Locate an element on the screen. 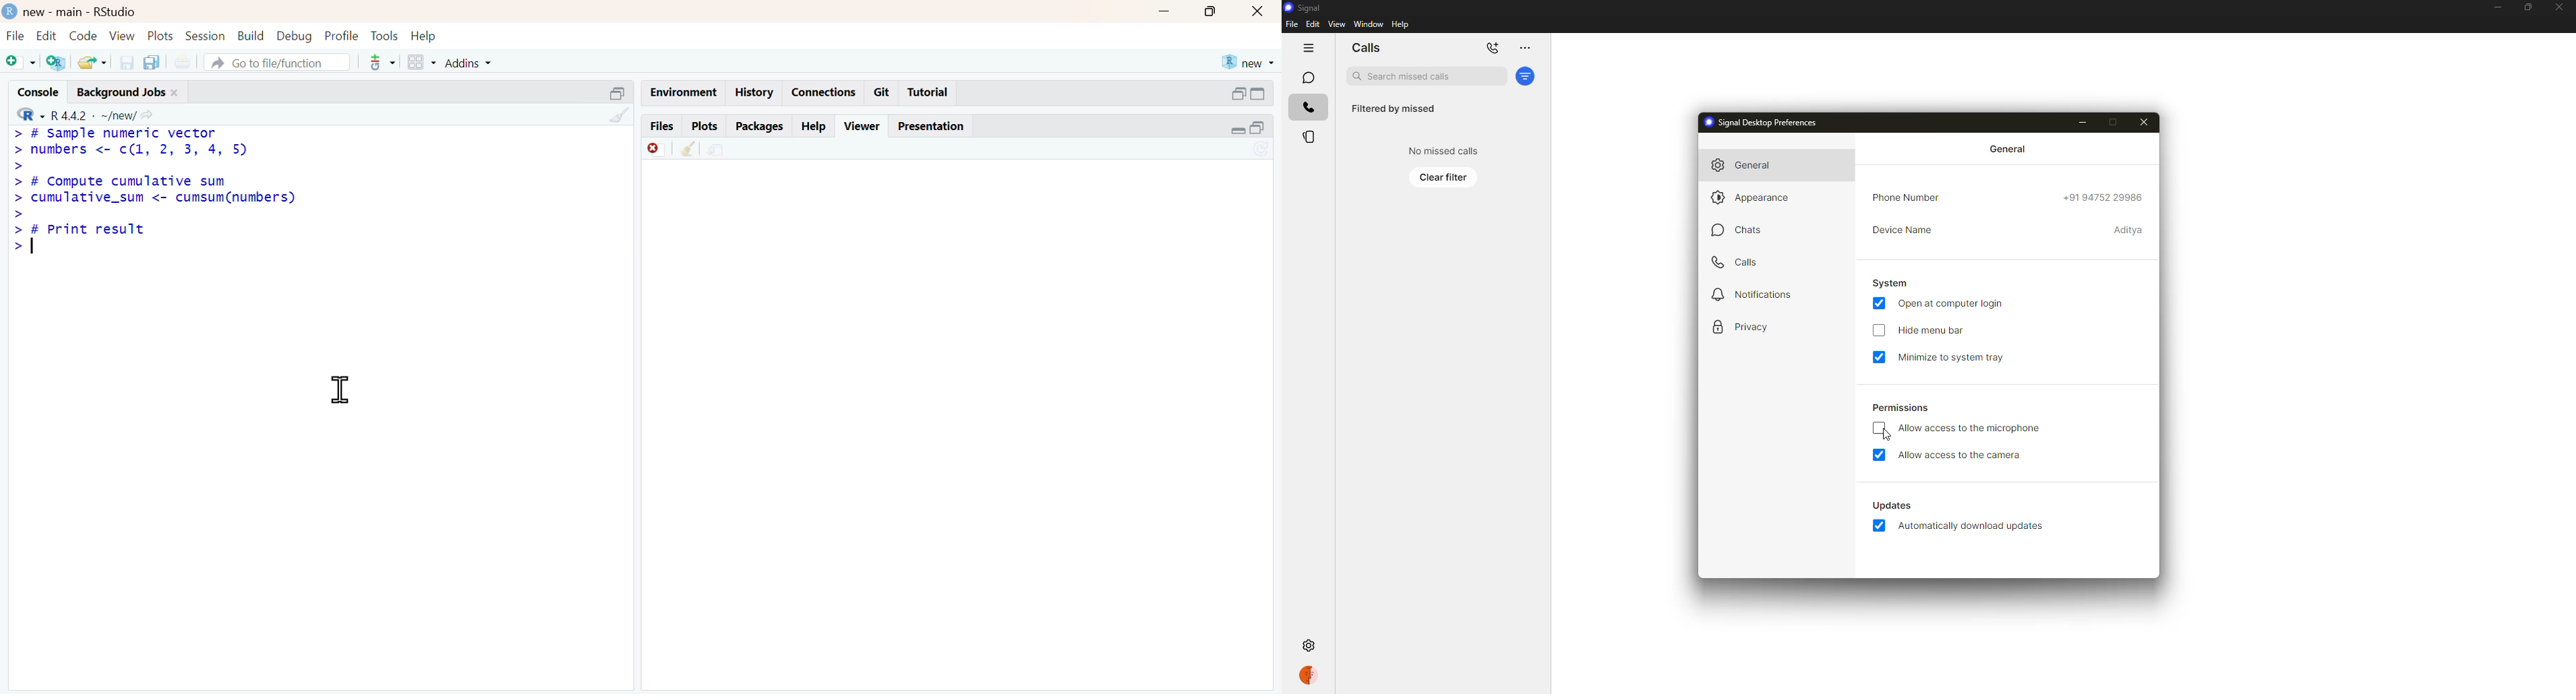 The image size is (2576, 700). logo is located at coordinates (10, 12).